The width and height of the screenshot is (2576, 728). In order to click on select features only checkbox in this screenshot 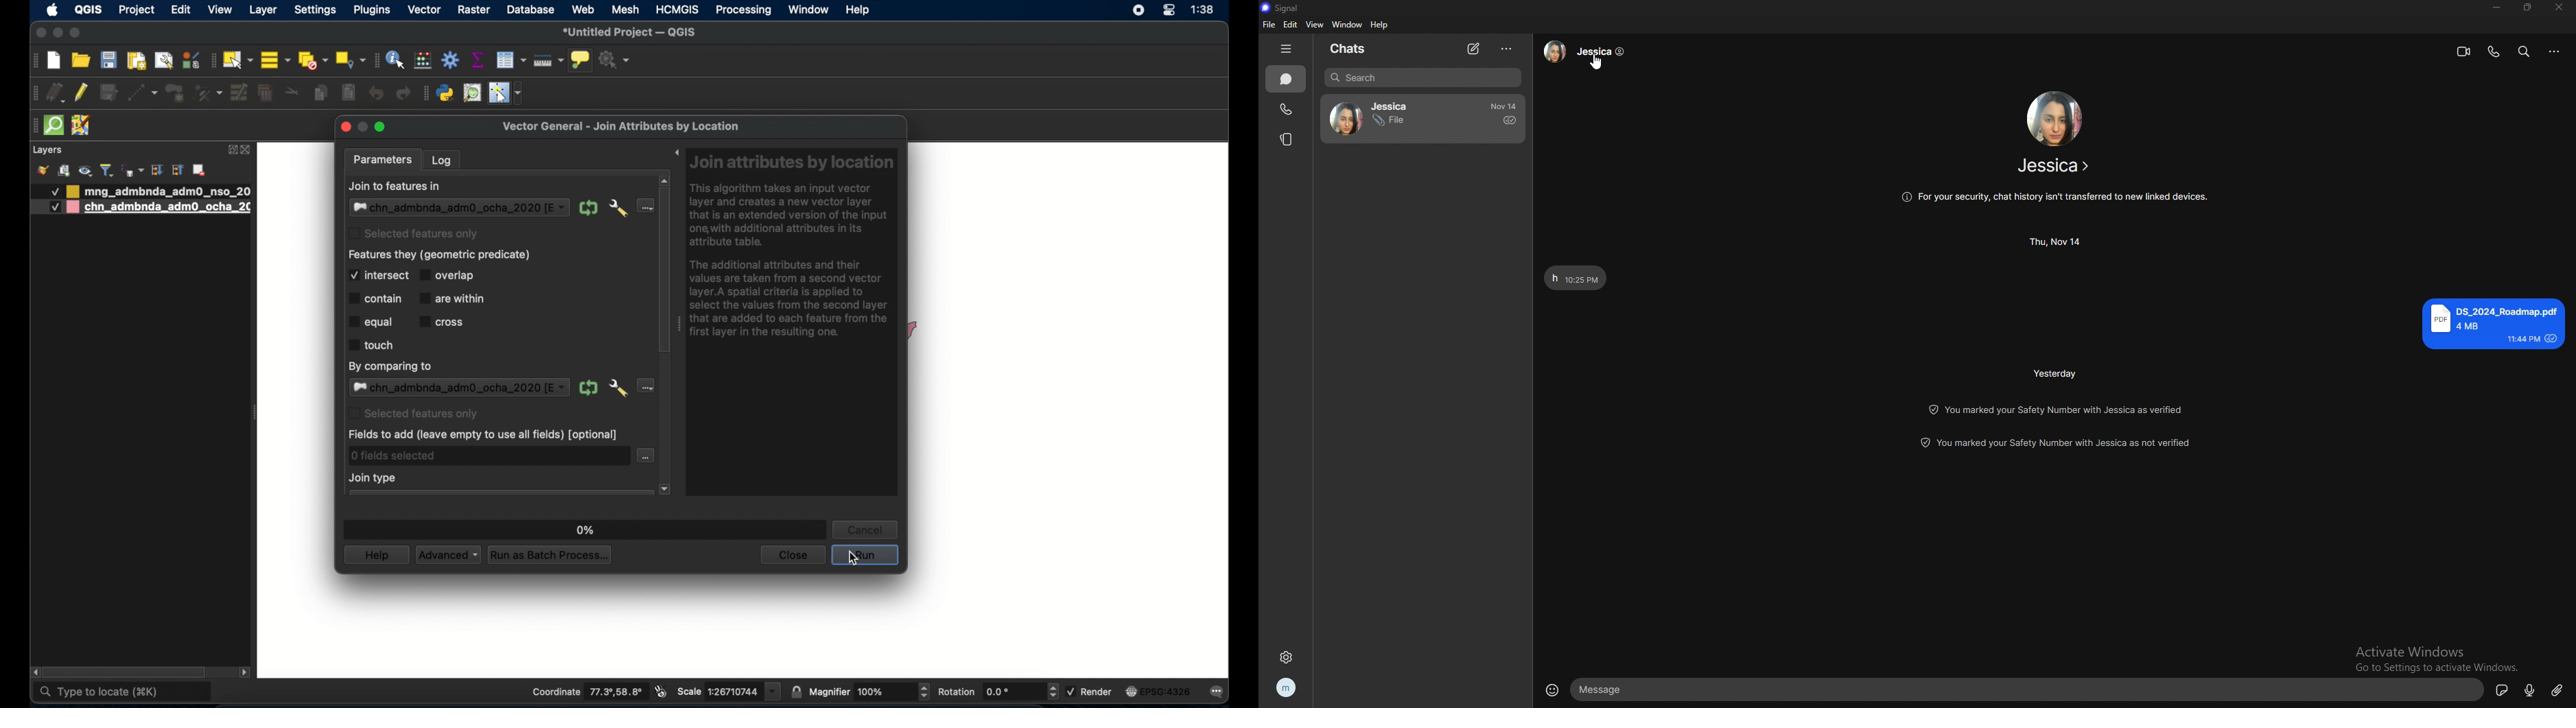, I will do `click(414, 412)`.